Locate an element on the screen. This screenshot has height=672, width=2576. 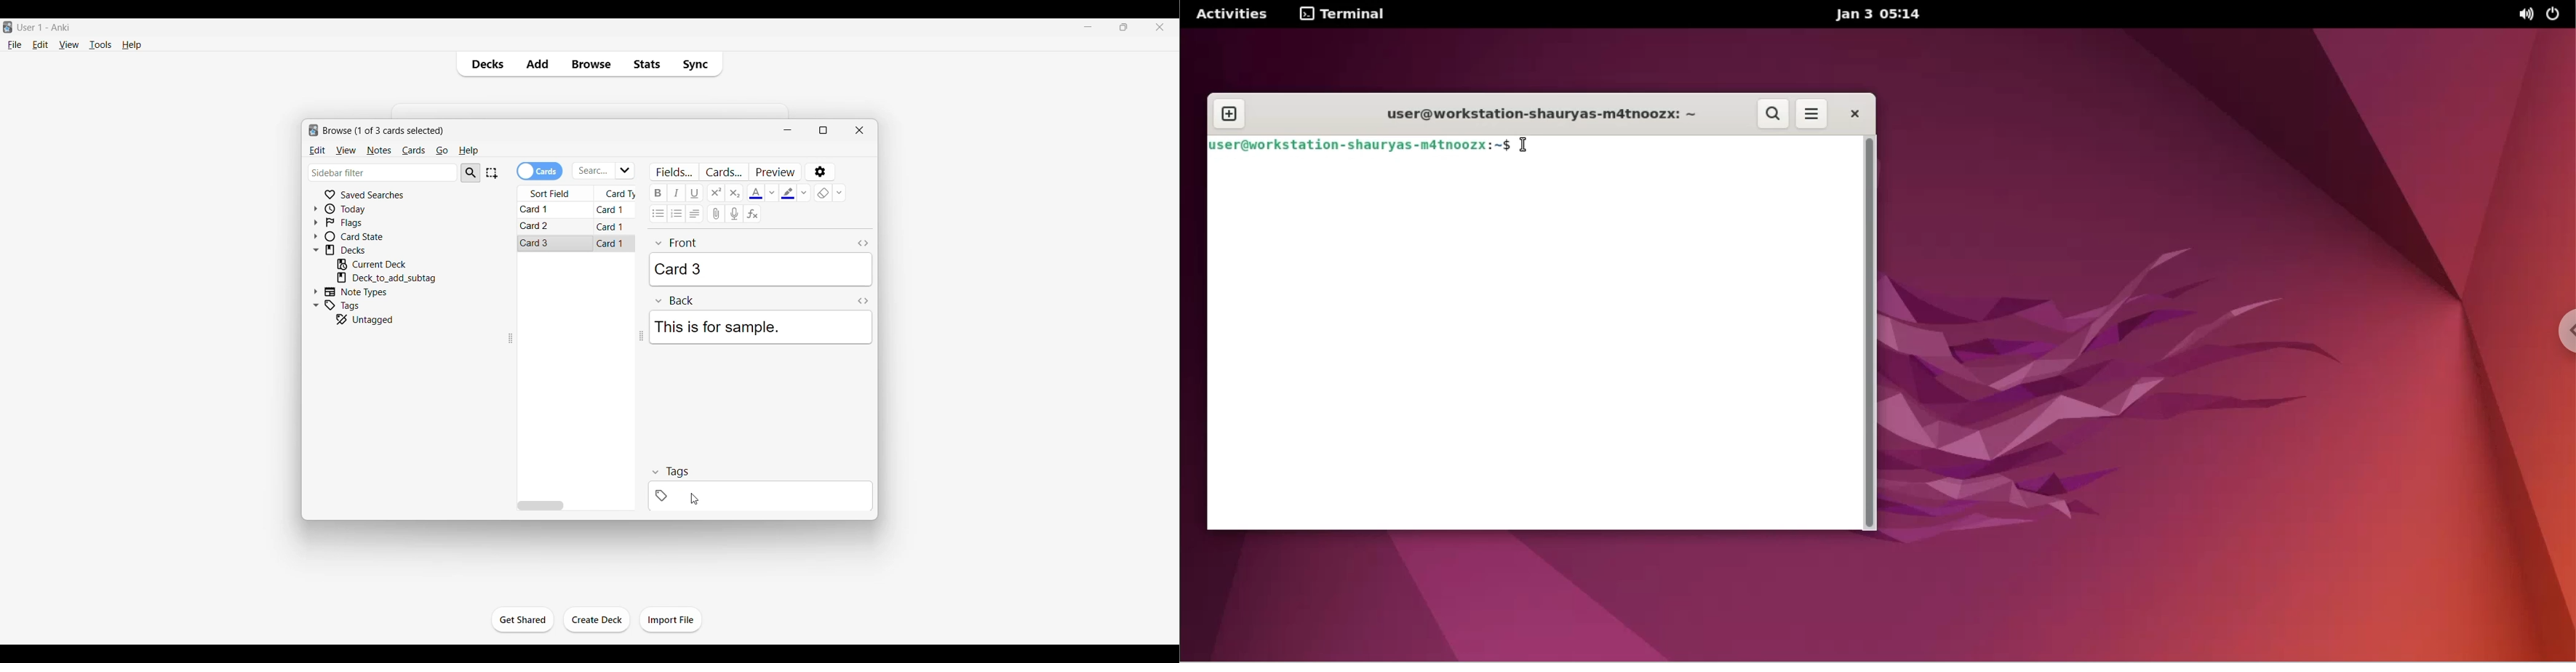
Customize fields is located at coordinates (675, 172).